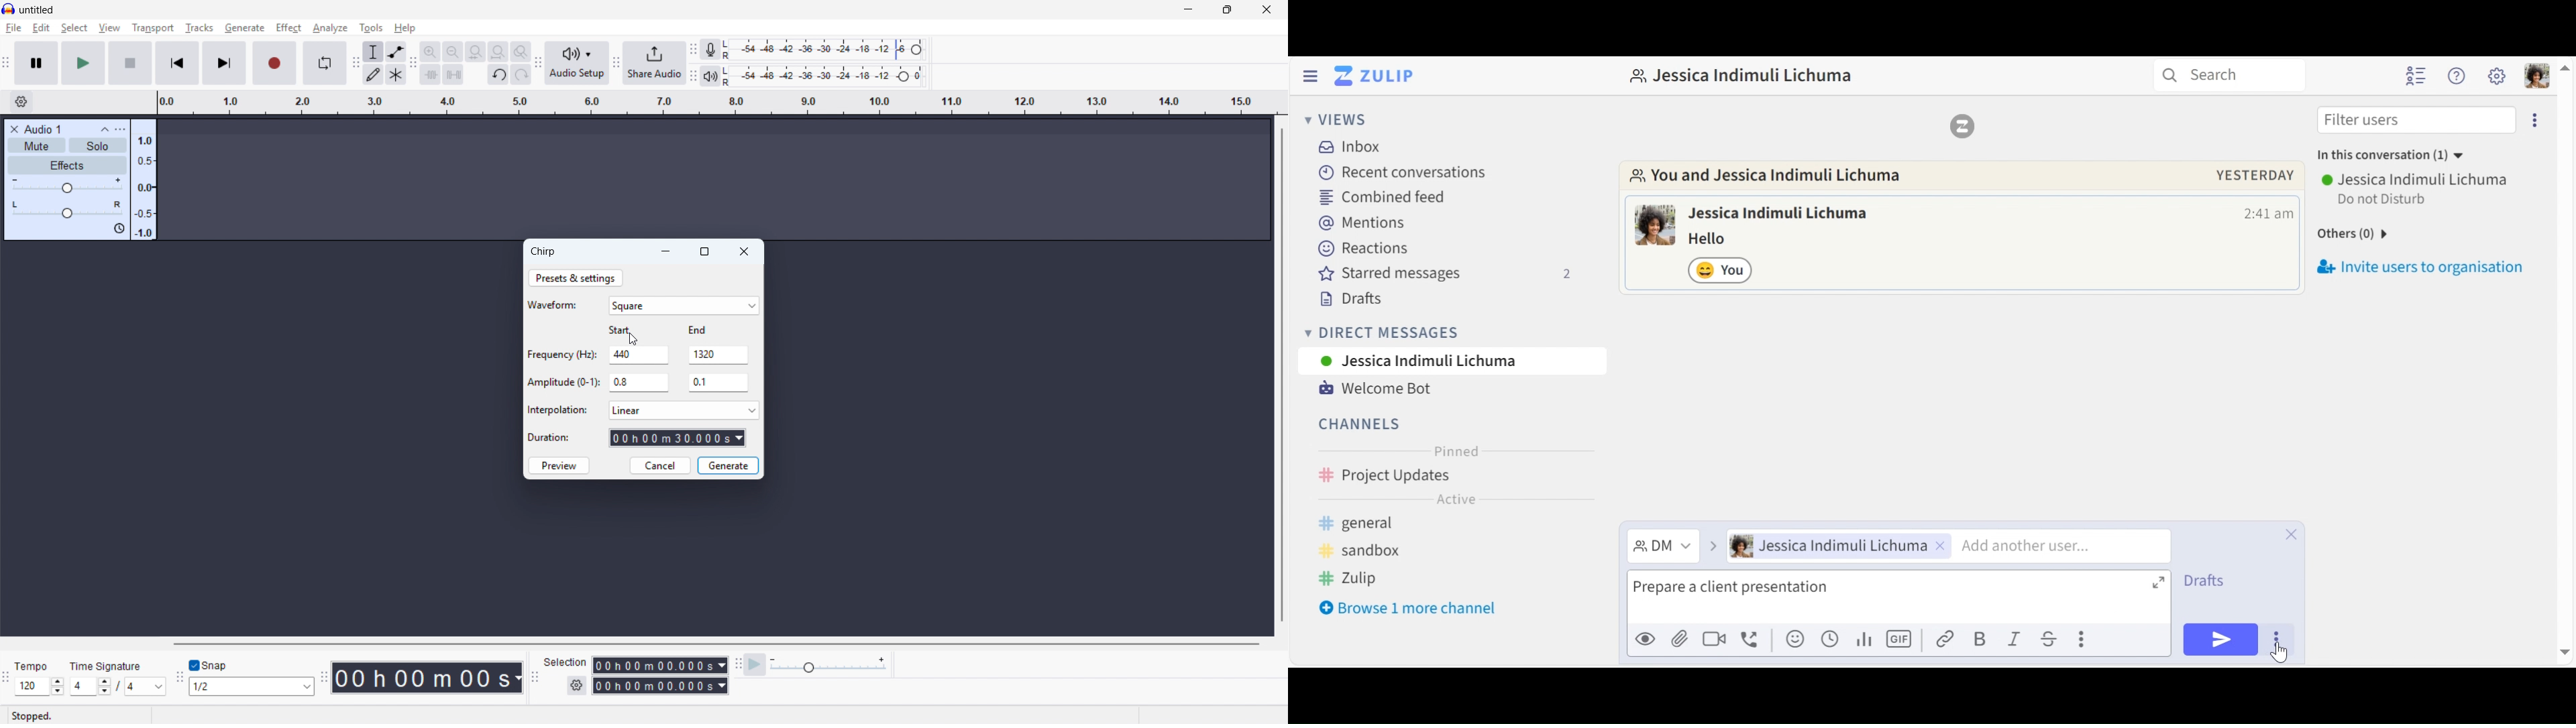  I want to click on Main menu, so click(2497, 76).